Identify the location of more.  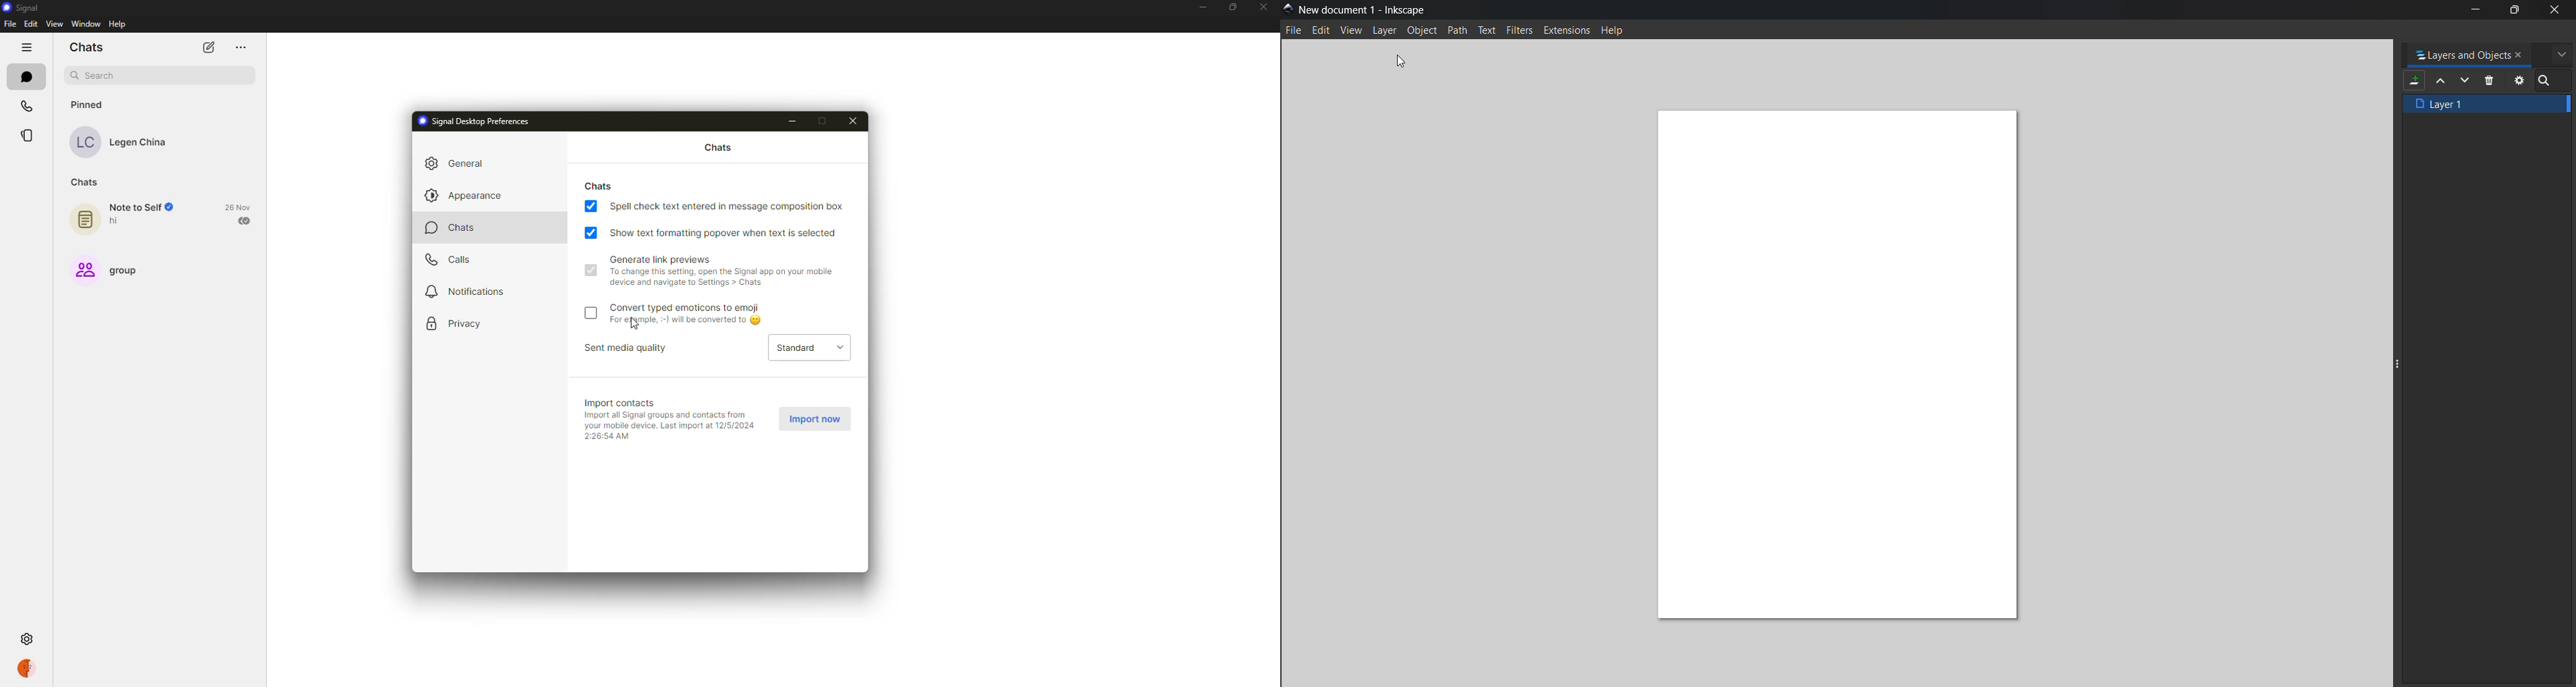
(243, 47).